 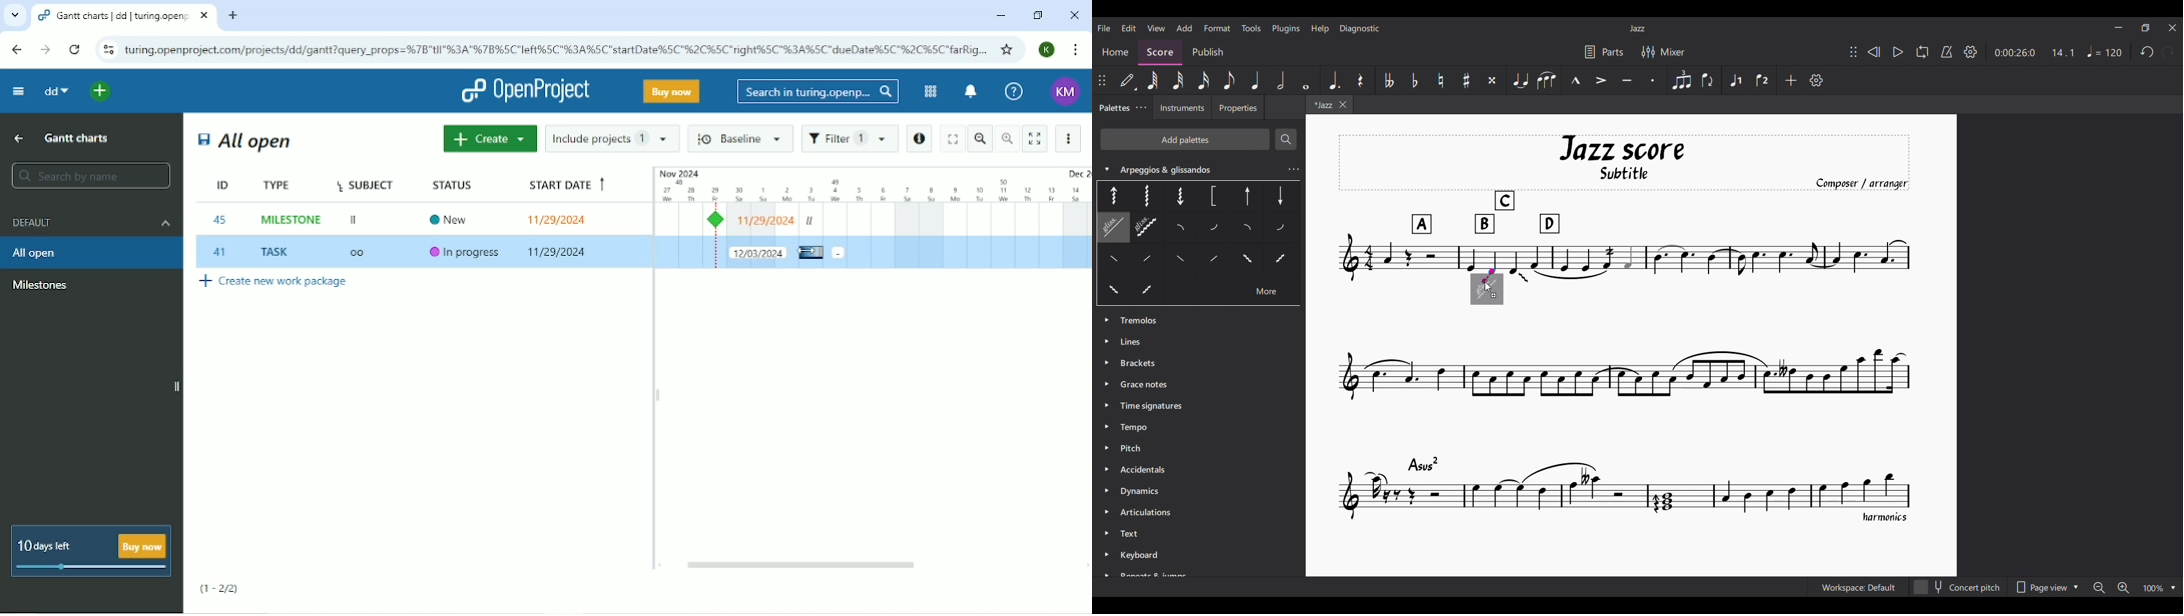 What do you see at coordinates (245, 141) in the screenshot?
I see `All open` at bounding box center [245, 141].